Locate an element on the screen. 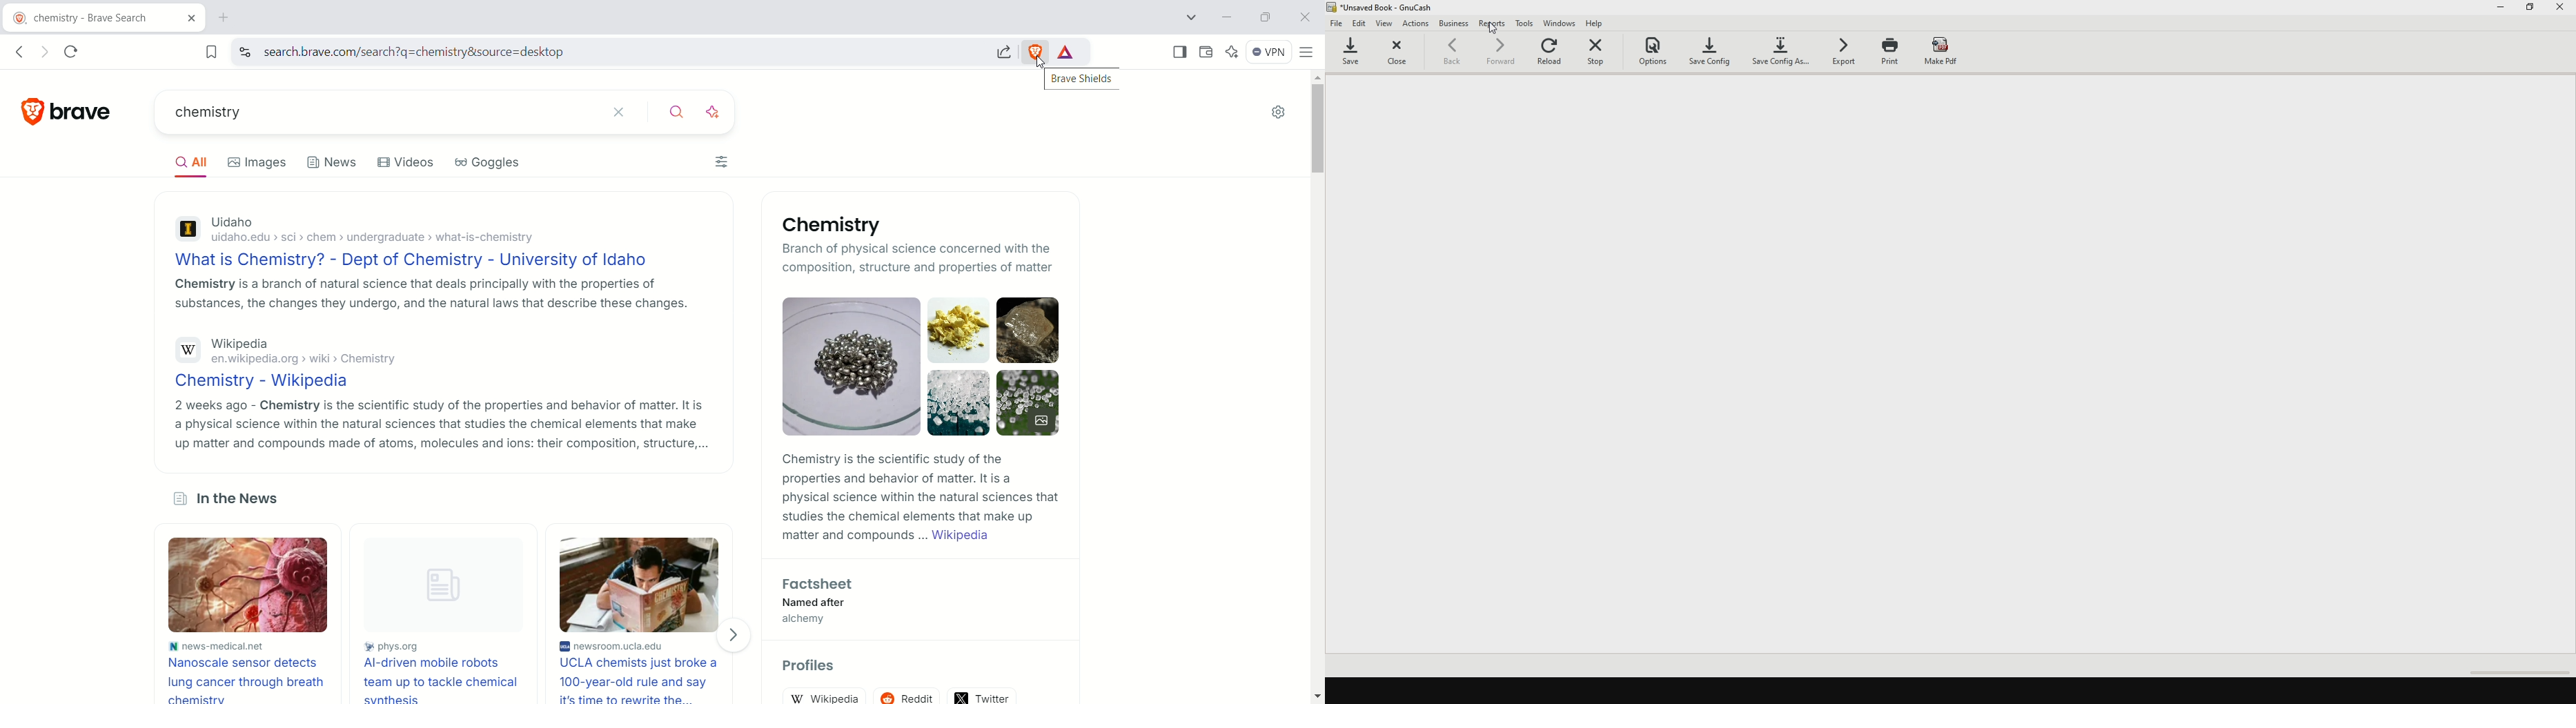  save is located at coordinates (1356, 54).